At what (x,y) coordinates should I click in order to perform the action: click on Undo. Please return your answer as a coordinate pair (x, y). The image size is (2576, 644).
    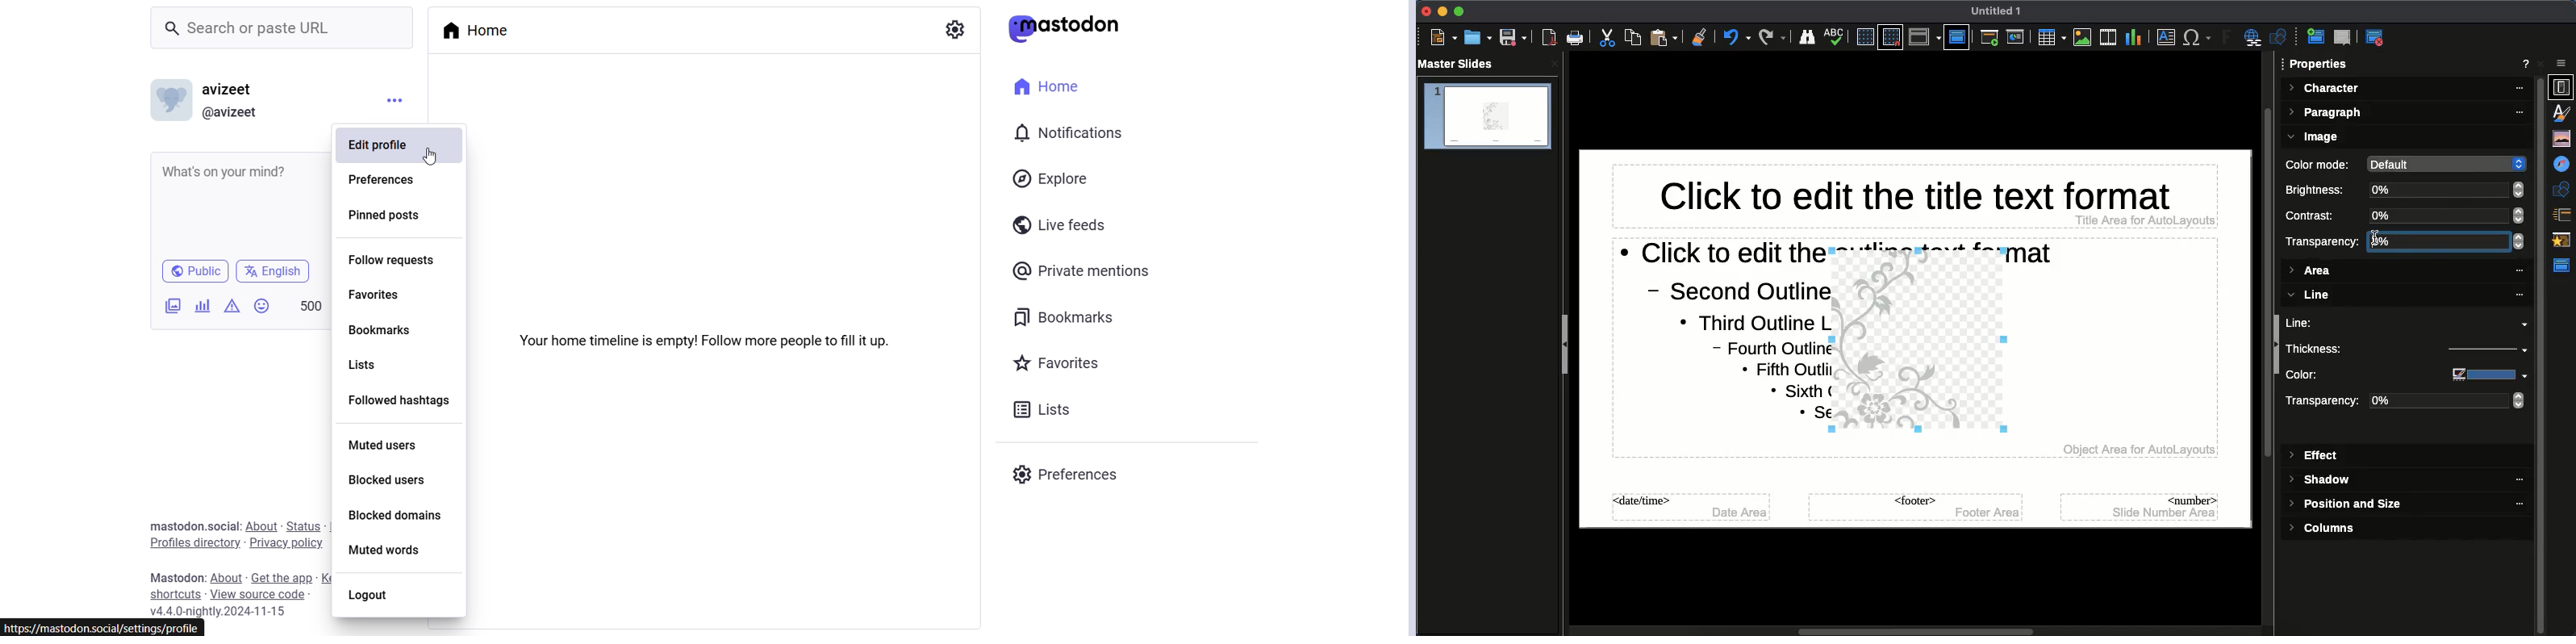
    Looking at the image, I should click on (1736, 37).